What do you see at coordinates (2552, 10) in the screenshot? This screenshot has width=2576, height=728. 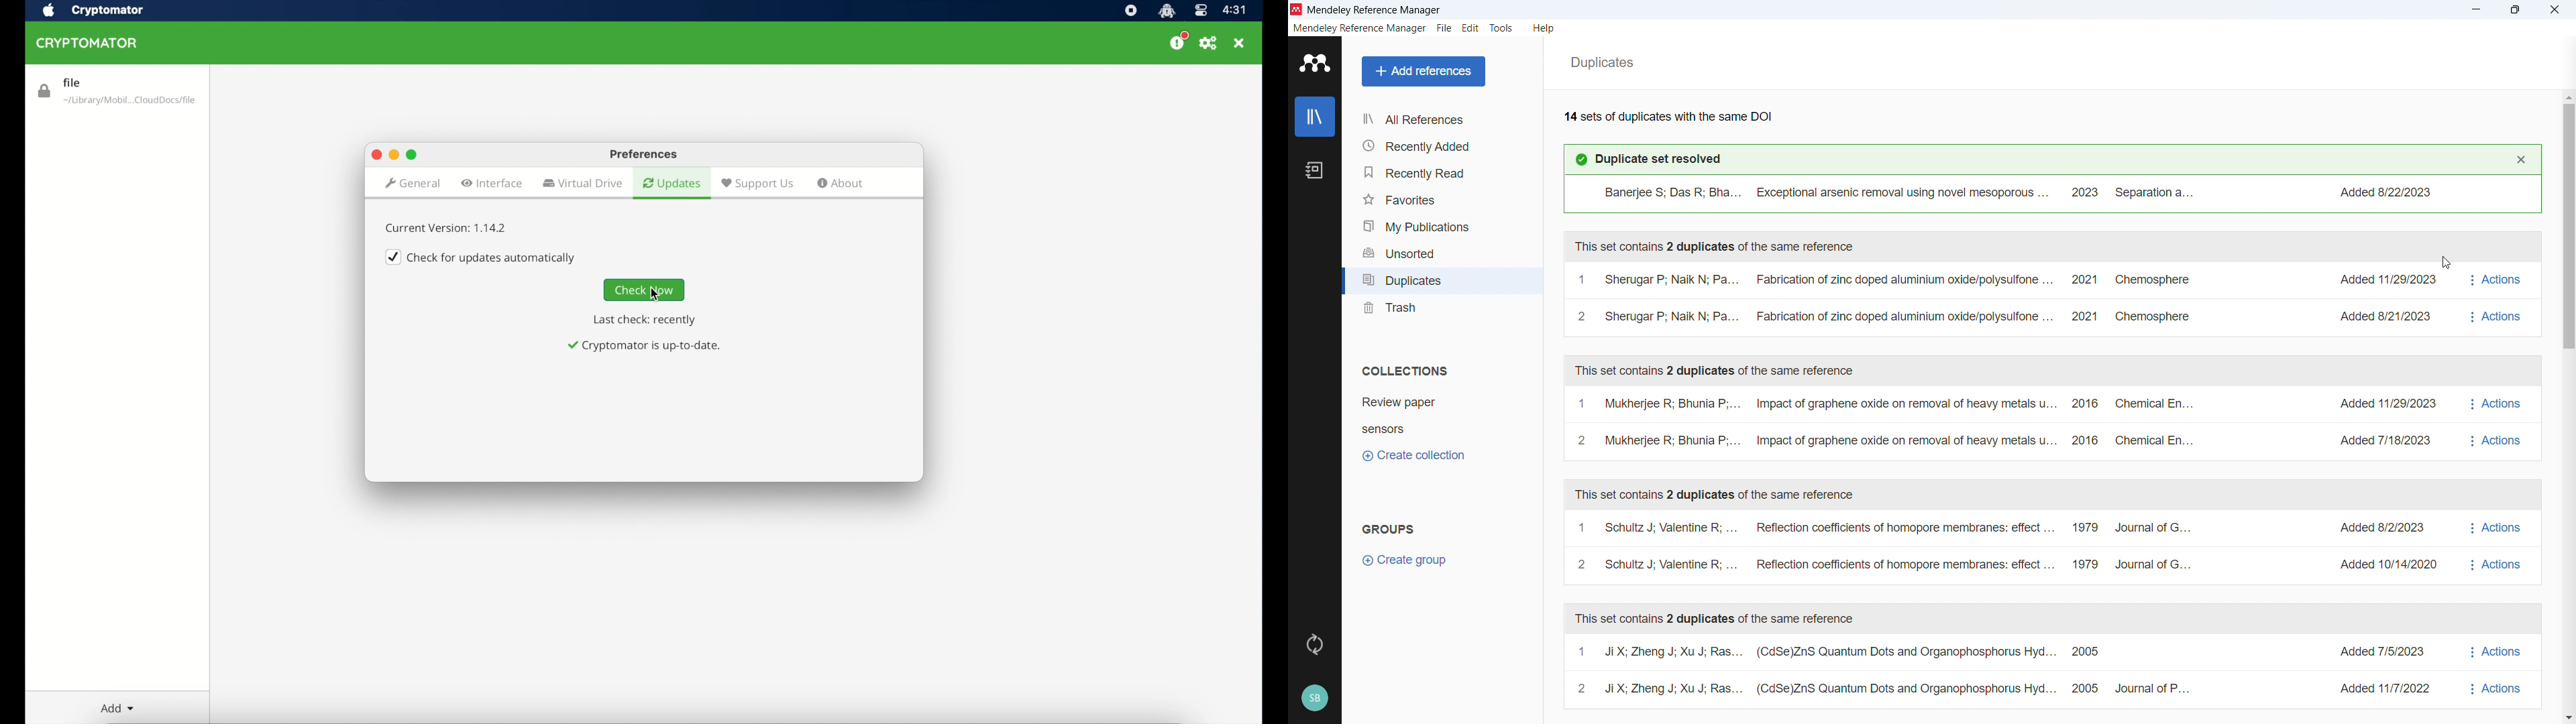 I see `close ` at bounding box center [2552, 10].